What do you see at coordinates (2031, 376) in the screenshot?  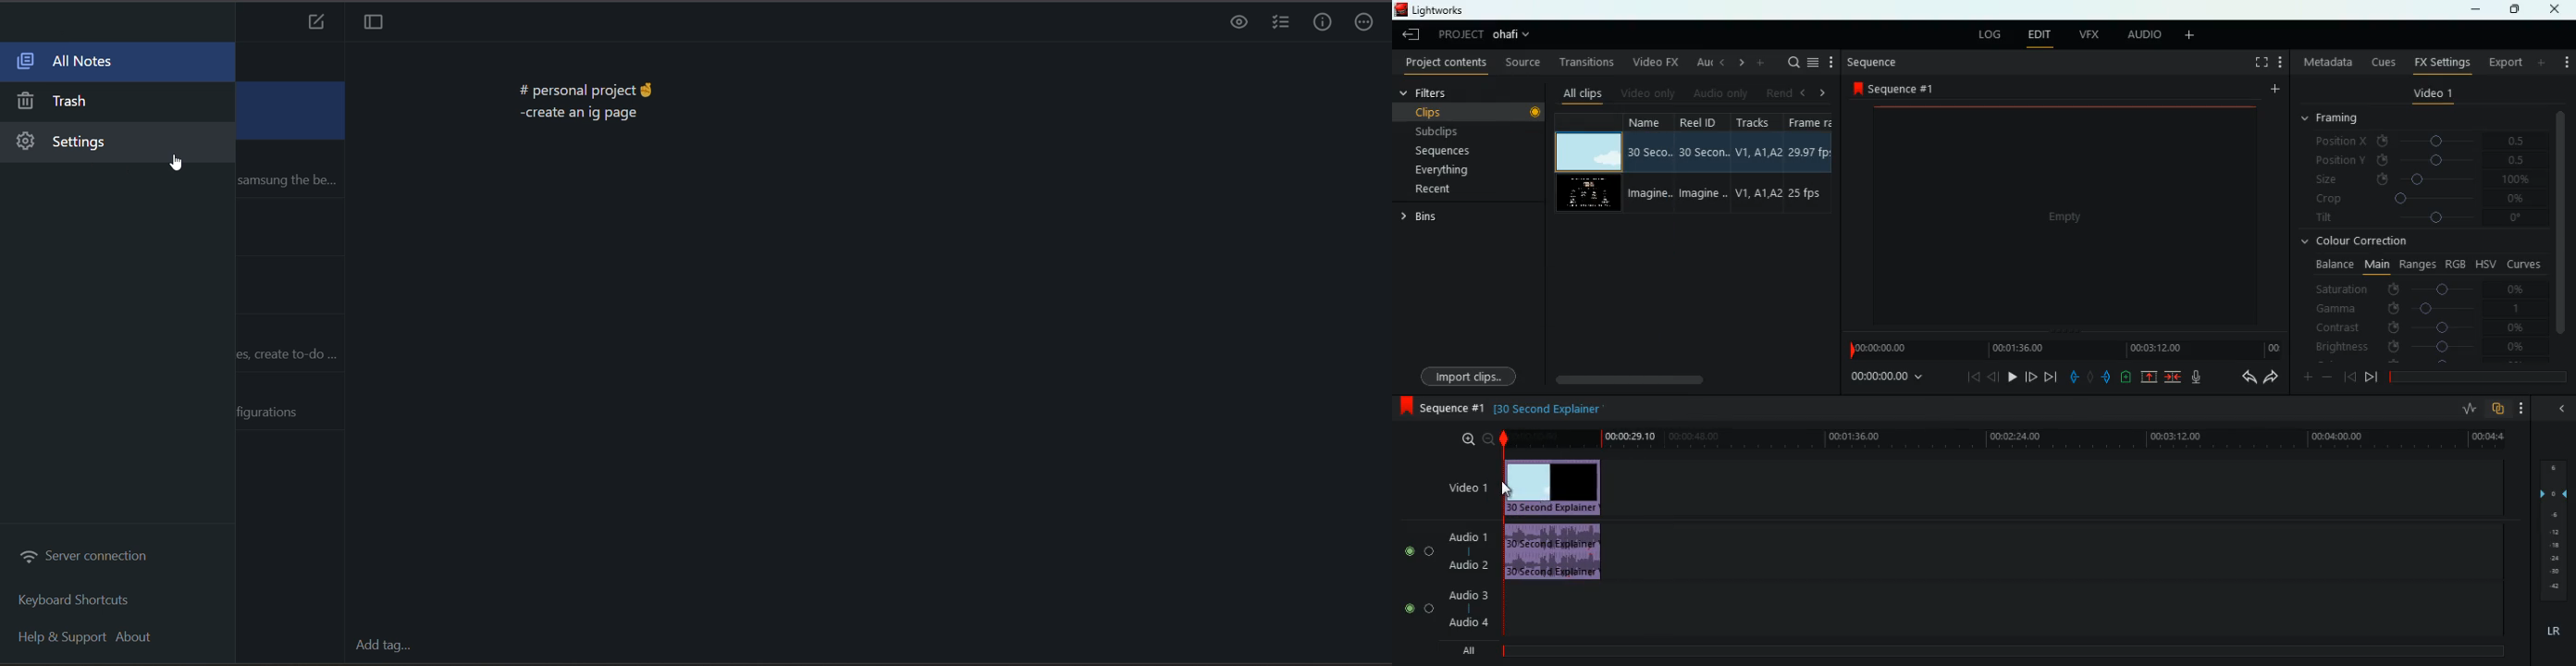 I see `forward` at bounding box center [2031, 376].